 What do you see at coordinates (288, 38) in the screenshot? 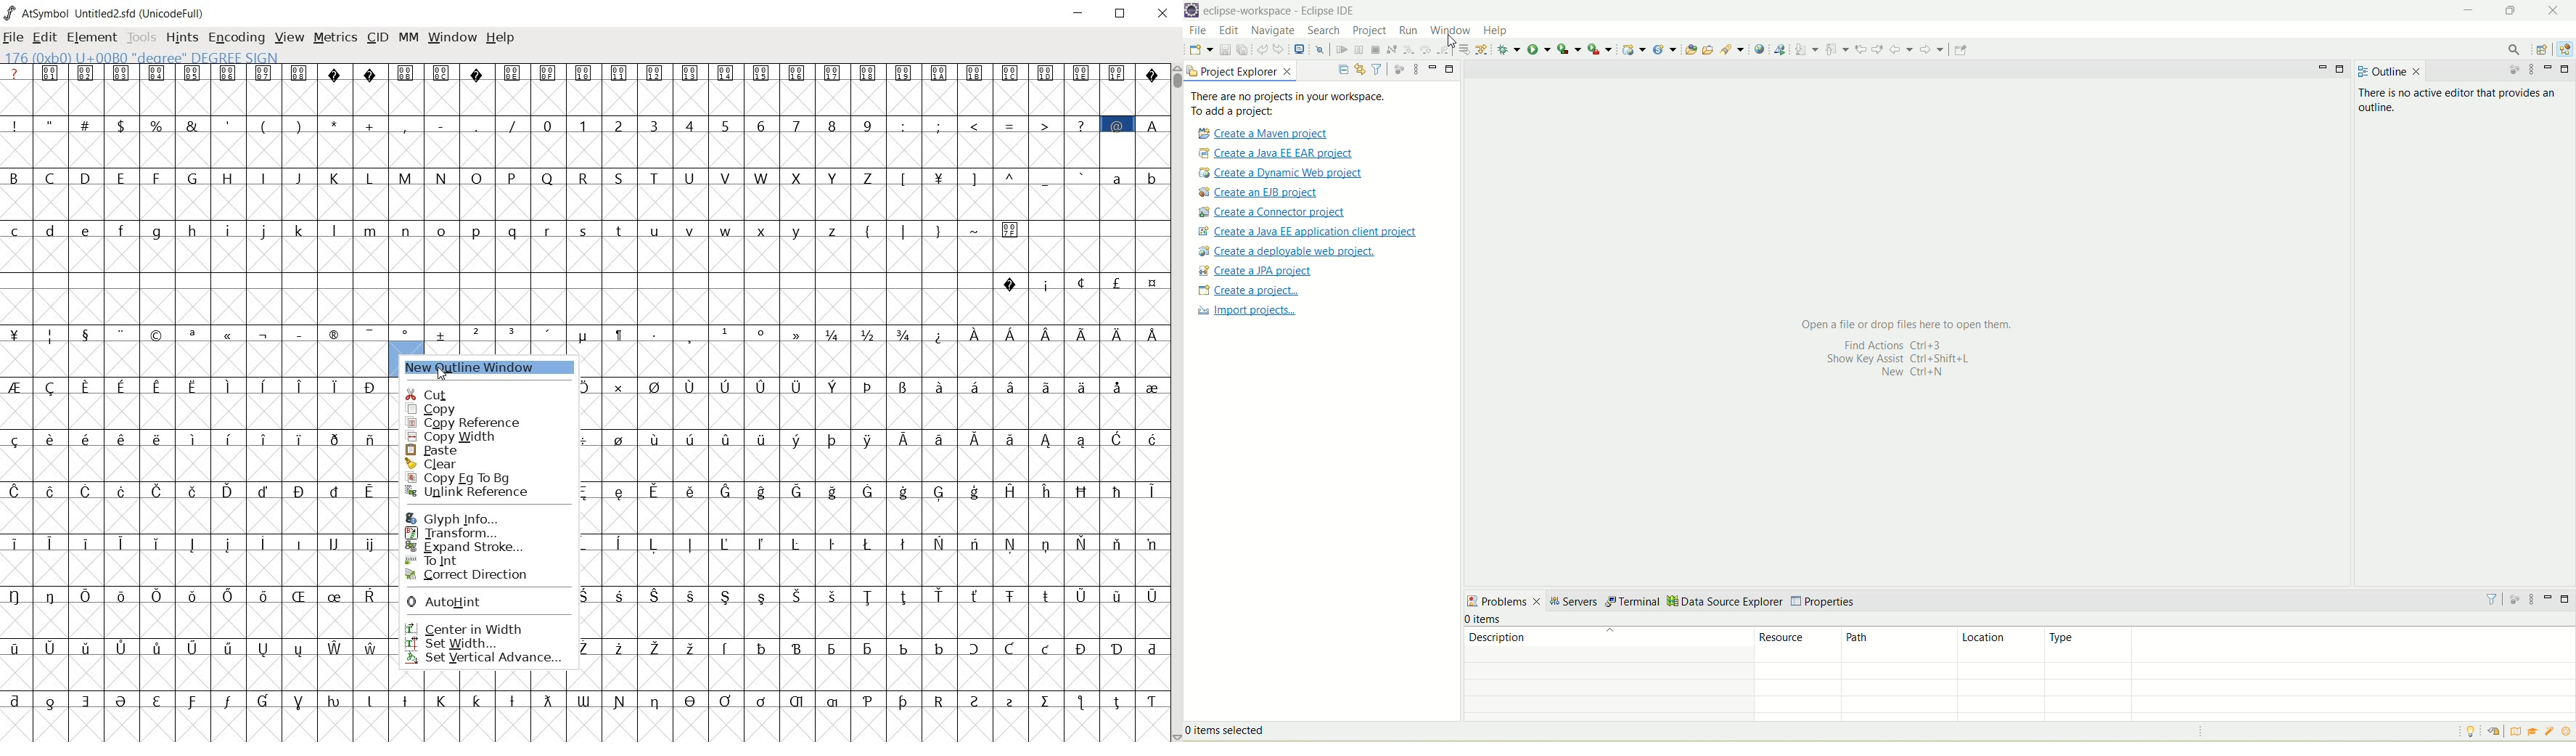
I see `view` at bounding box center [288, 38].